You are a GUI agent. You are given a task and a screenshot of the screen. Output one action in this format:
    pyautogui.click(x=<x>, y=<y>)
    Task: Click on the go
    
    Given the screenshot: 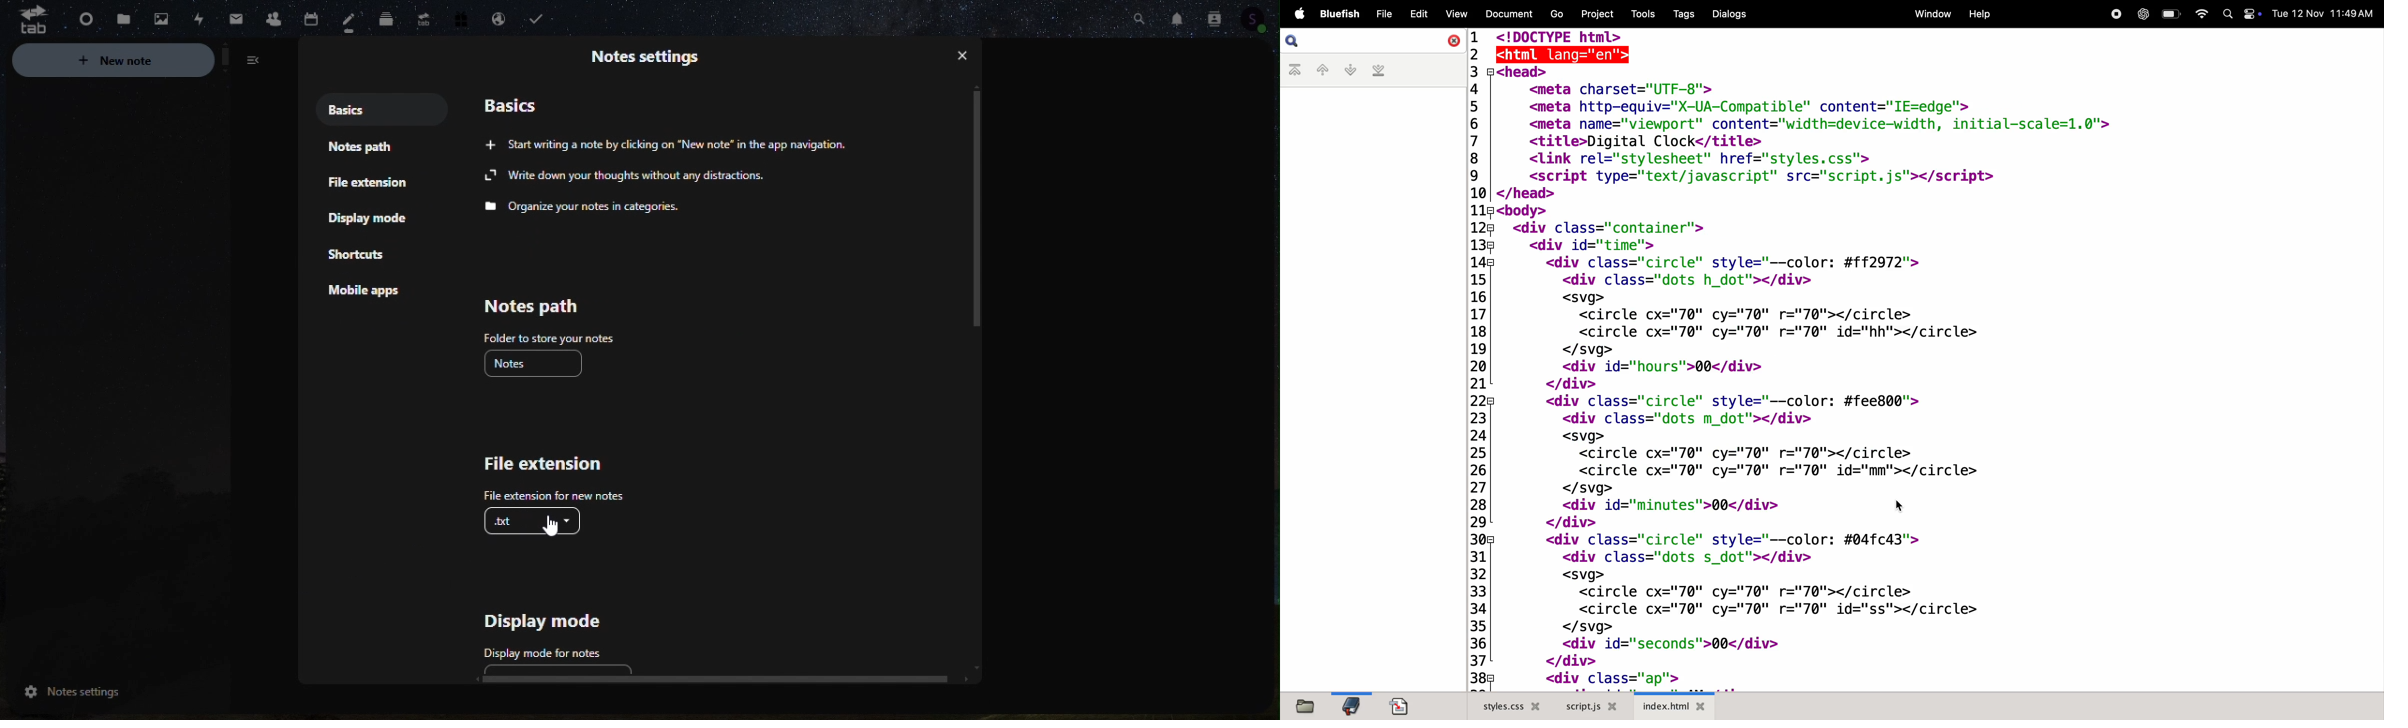 What is the action you would take?
    pyautogui.click(x=1556, y=12)
    